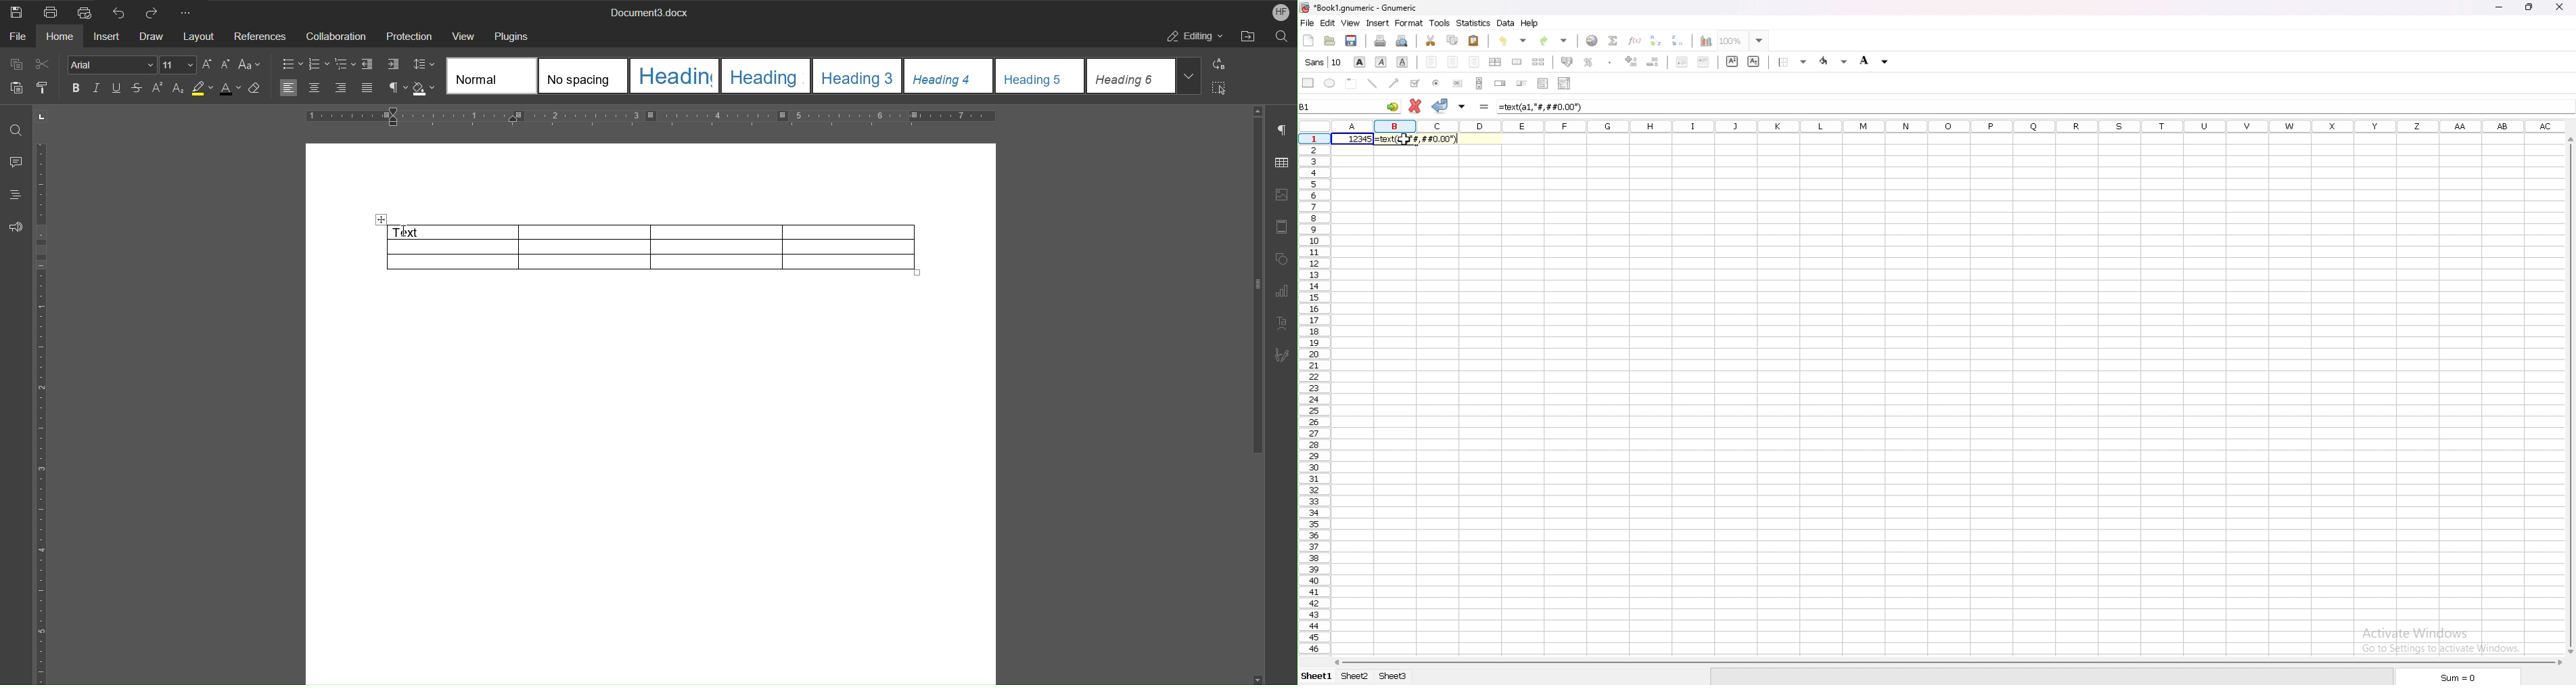 This screenshot has height=700, width=2576. Describe the element at coordinates (1040, 76) in the screenshot. I see `Heading 5` at that location.